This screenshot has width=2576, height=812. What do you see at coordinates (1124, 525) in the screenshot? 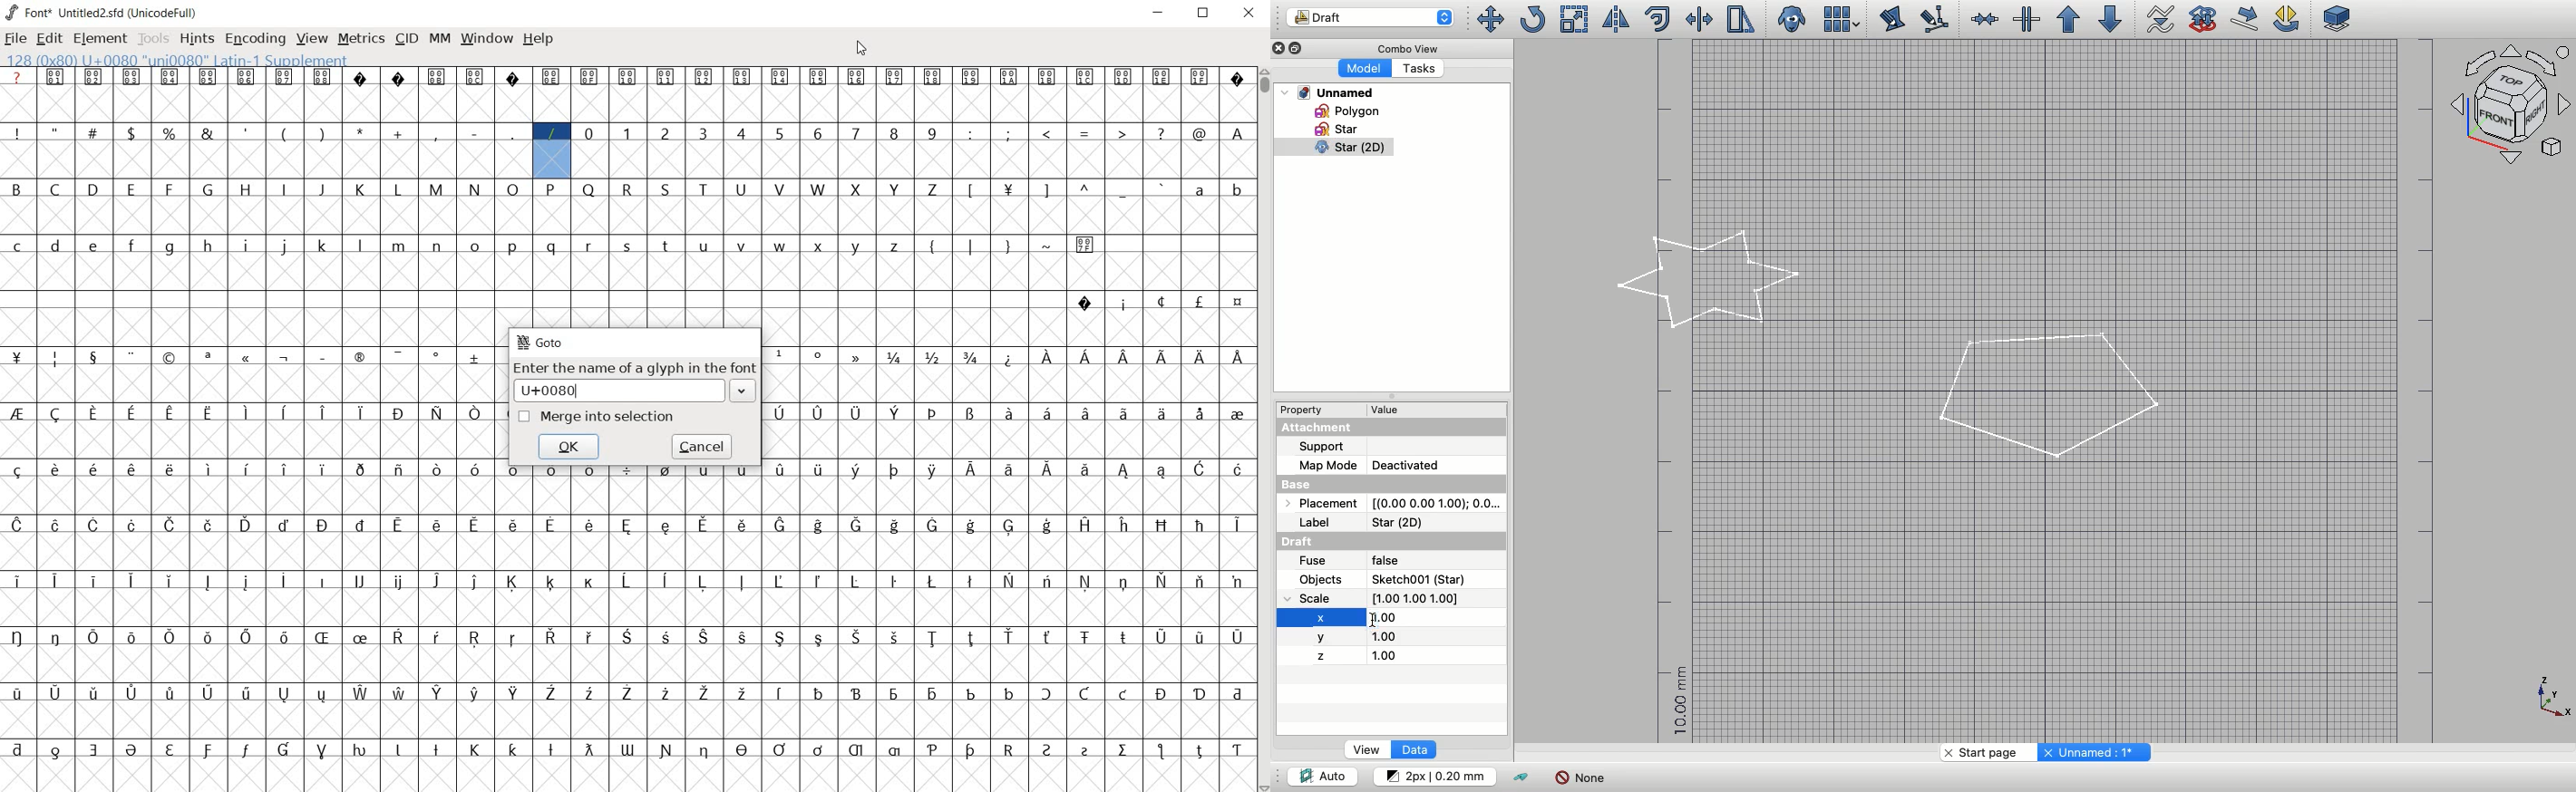
I see `glyph` at bounding box center [1124, 525].